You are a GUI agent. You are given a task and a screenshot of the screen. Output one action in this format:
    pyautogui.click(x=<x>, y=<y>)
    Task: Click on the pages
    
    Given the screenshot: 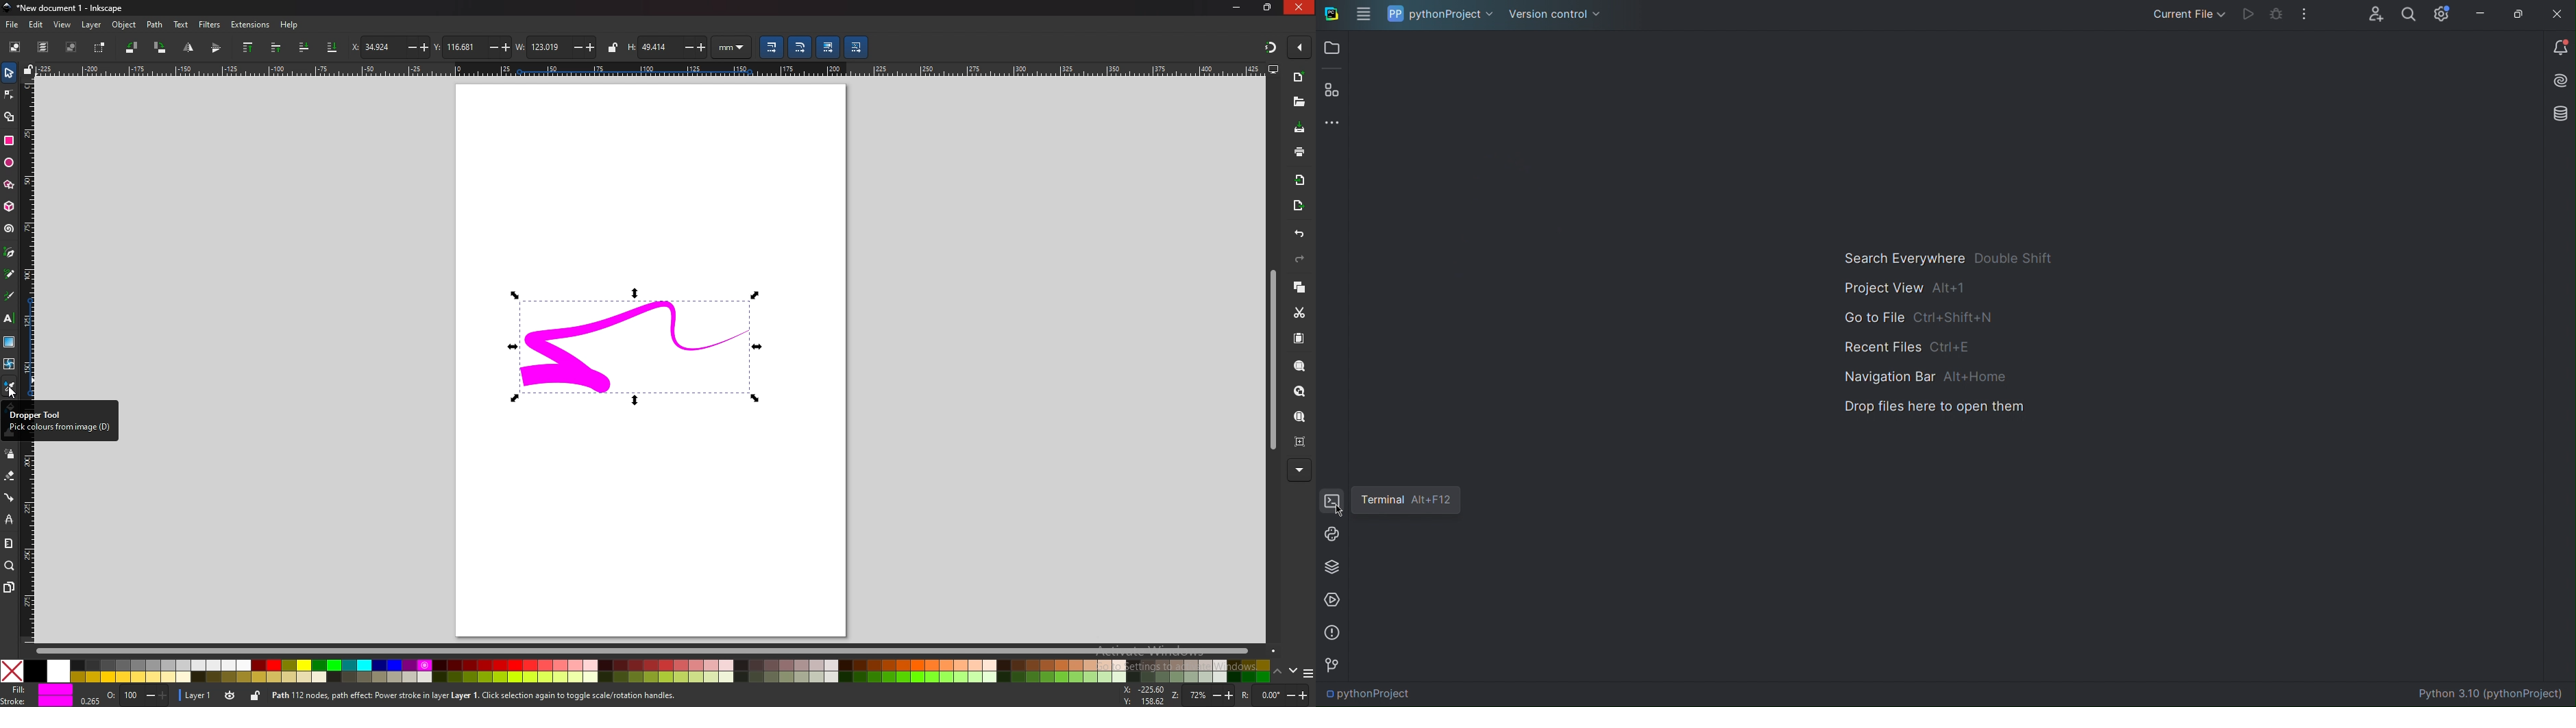 What is the action you would take?
    pyautogui.click(x=9, y=587)
    